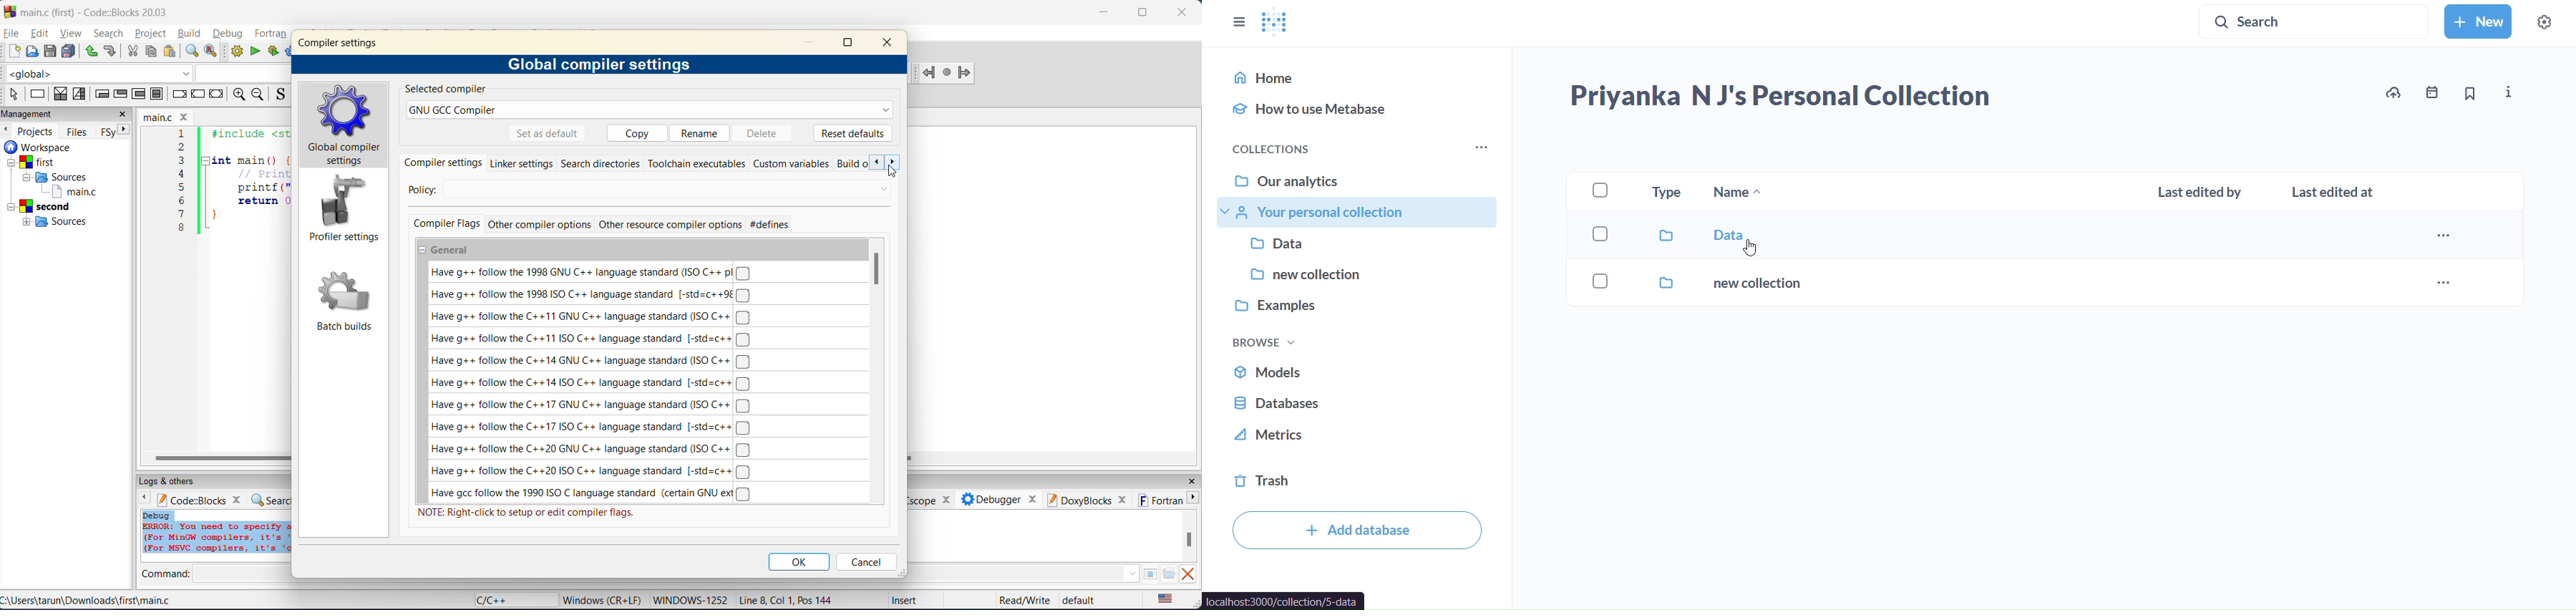 The width and height of the screenshot is (2576, 616). What do you see at coordinates (1361, 74) in the screenshot?
I see `home` at bounding box center [1361, 74].